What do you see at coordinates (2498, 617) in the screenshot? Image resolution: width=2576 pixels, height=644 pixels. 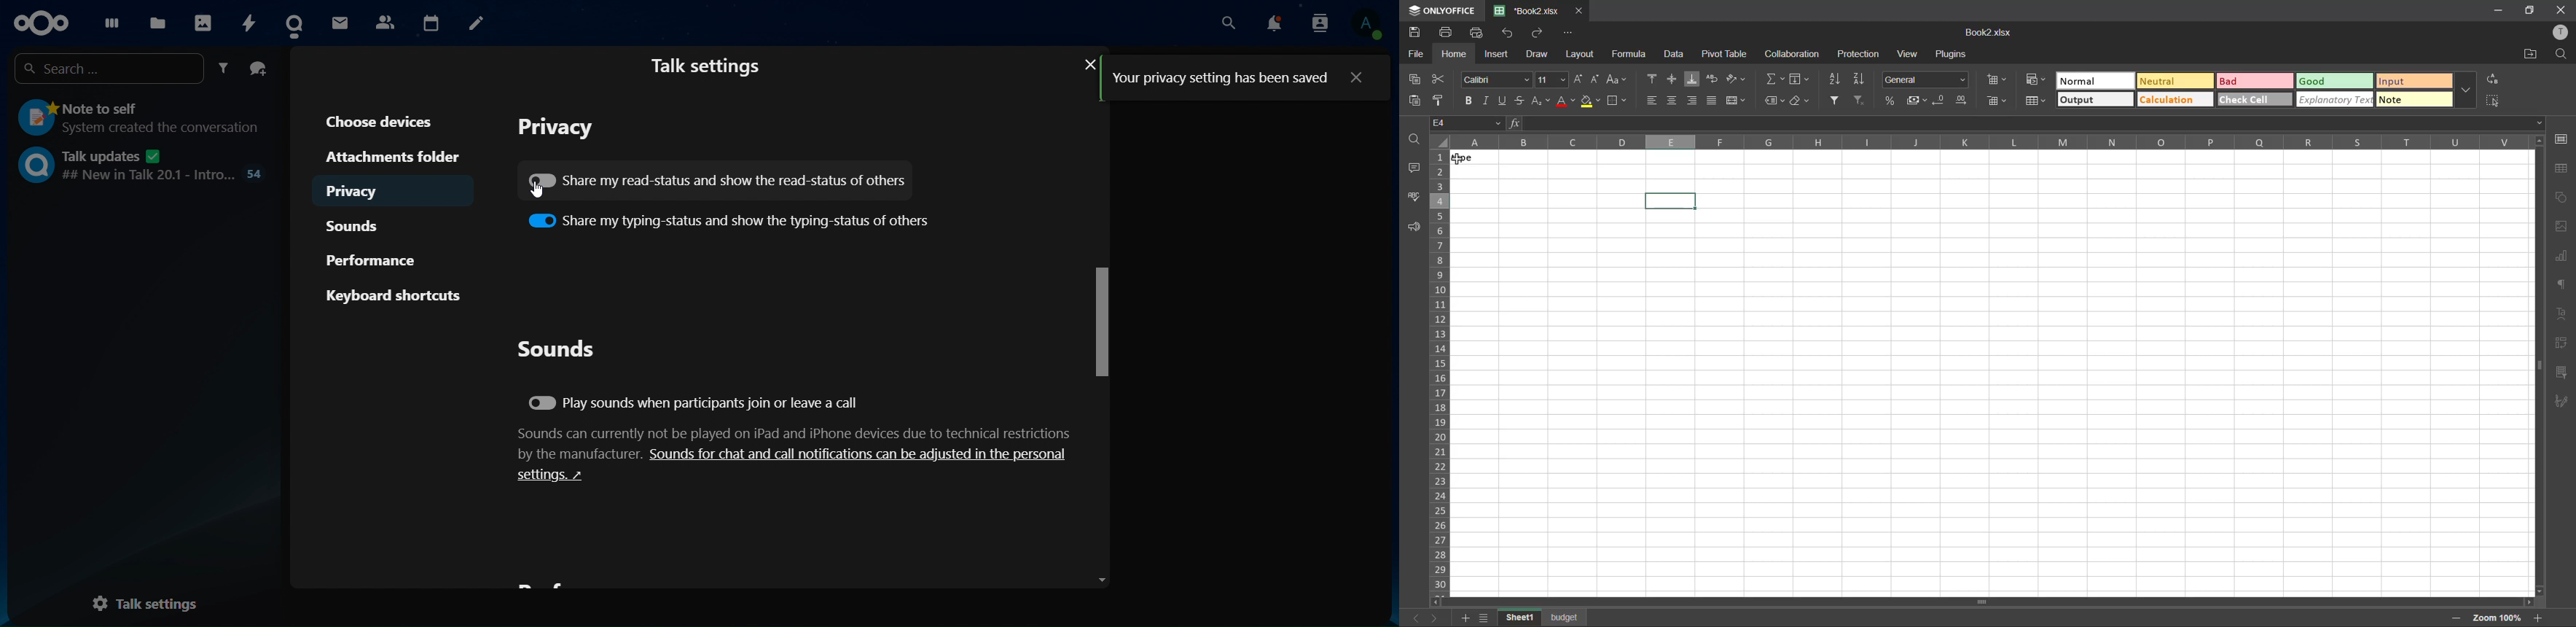 I see `zoom factor` at bounding box center [2498, 617].